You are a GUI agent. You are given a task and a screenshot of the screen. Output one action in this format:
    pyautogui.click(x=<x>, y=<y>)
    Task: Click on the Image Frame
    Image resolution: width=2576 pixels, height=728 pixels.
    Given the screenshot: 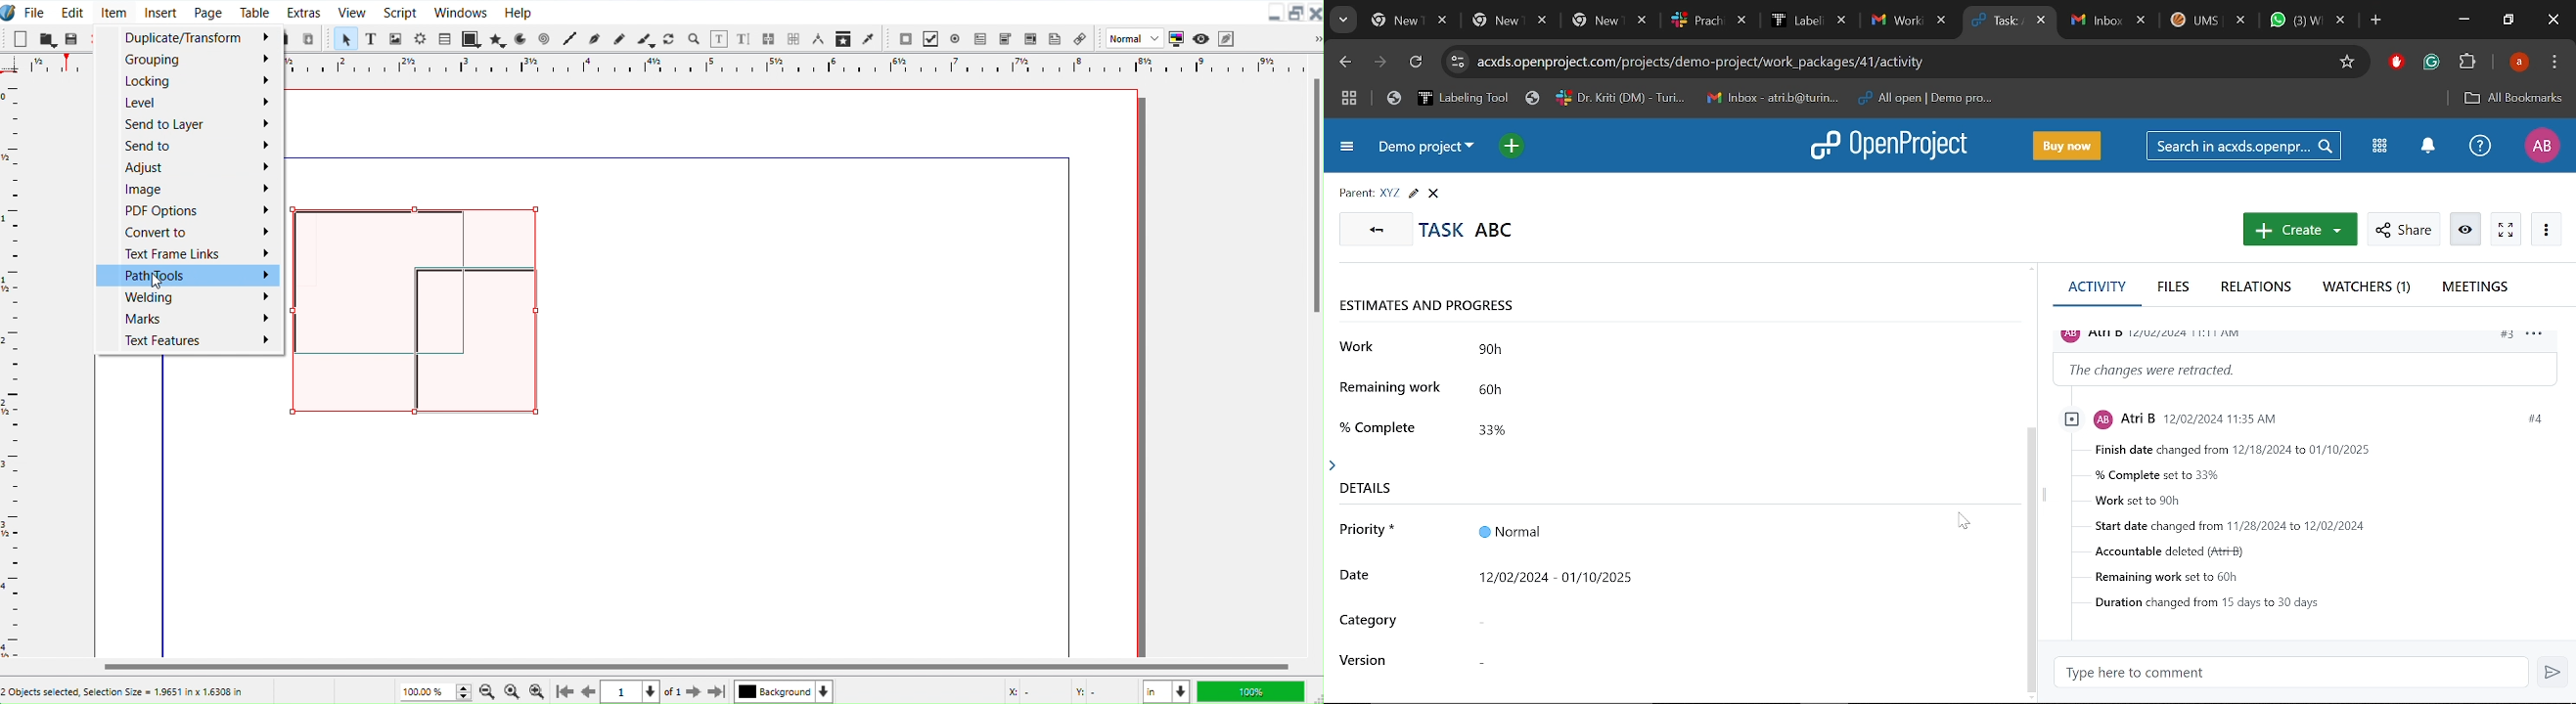 What is the action you would take?
    pyautogui.click(x=396, y=38)
    